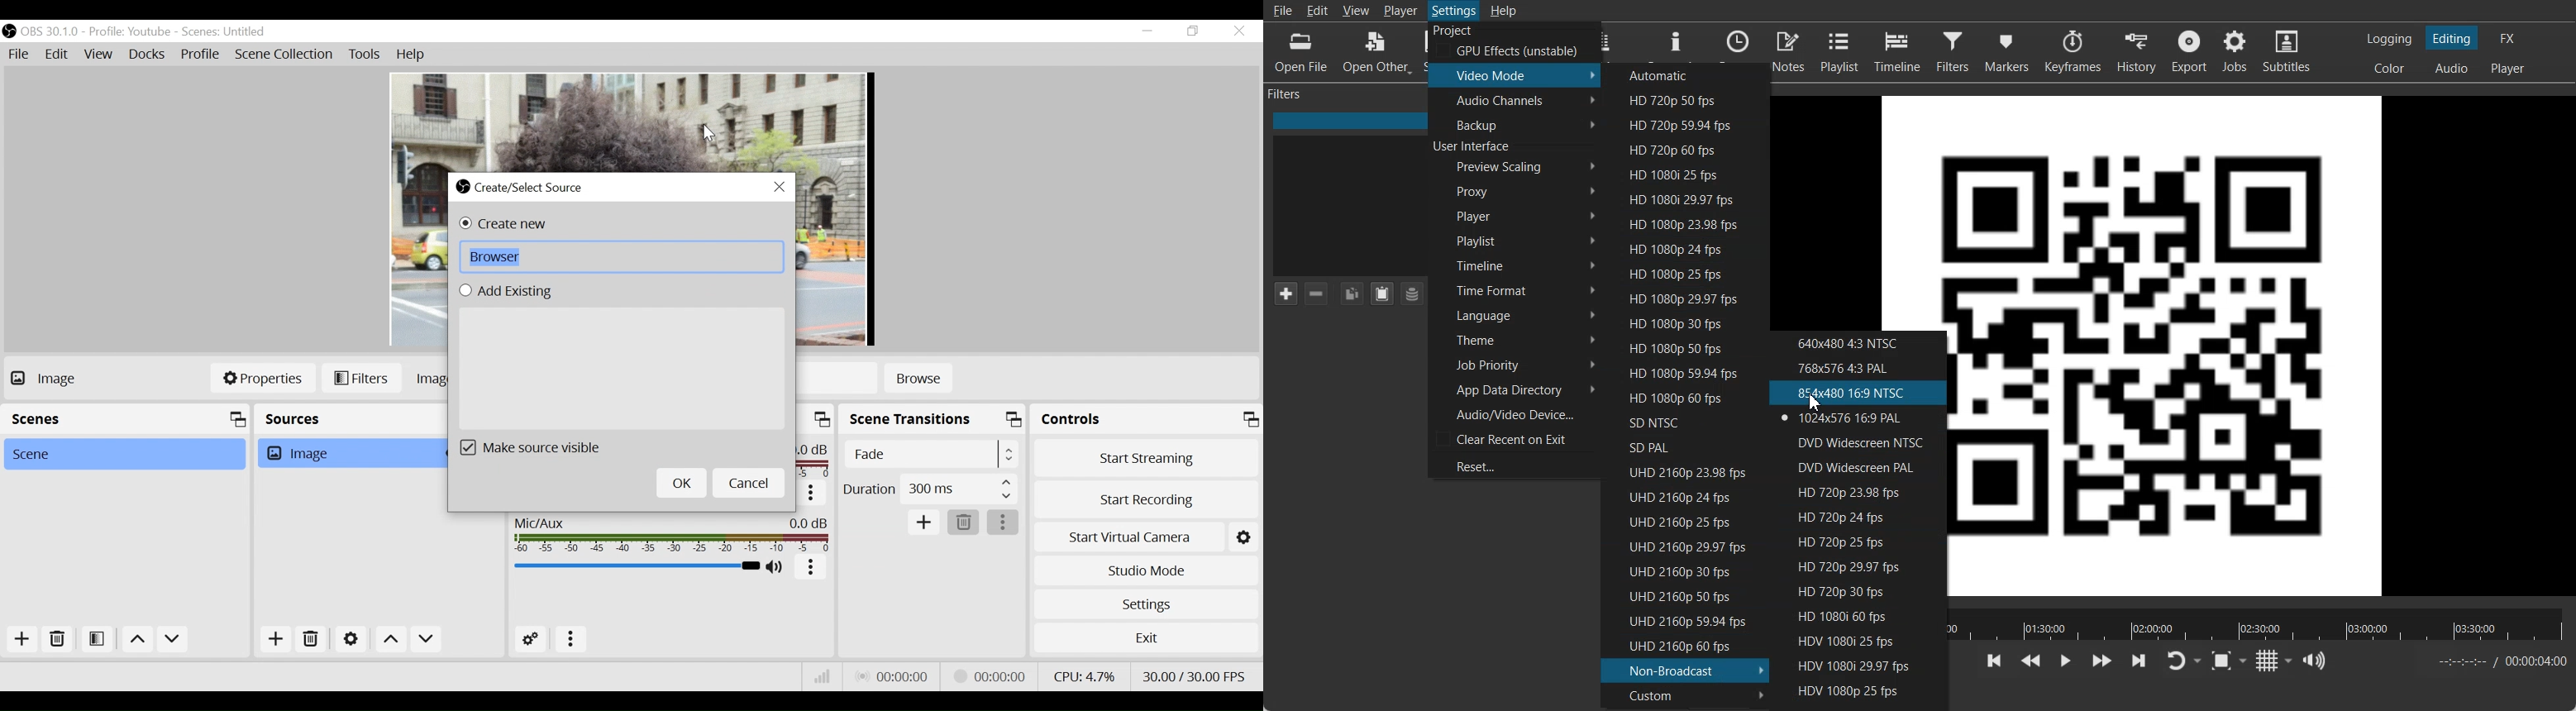 Image resolution: width=2576 pixels, height=728 pixels. I want to click on Scene Transition, so click(933, 418).